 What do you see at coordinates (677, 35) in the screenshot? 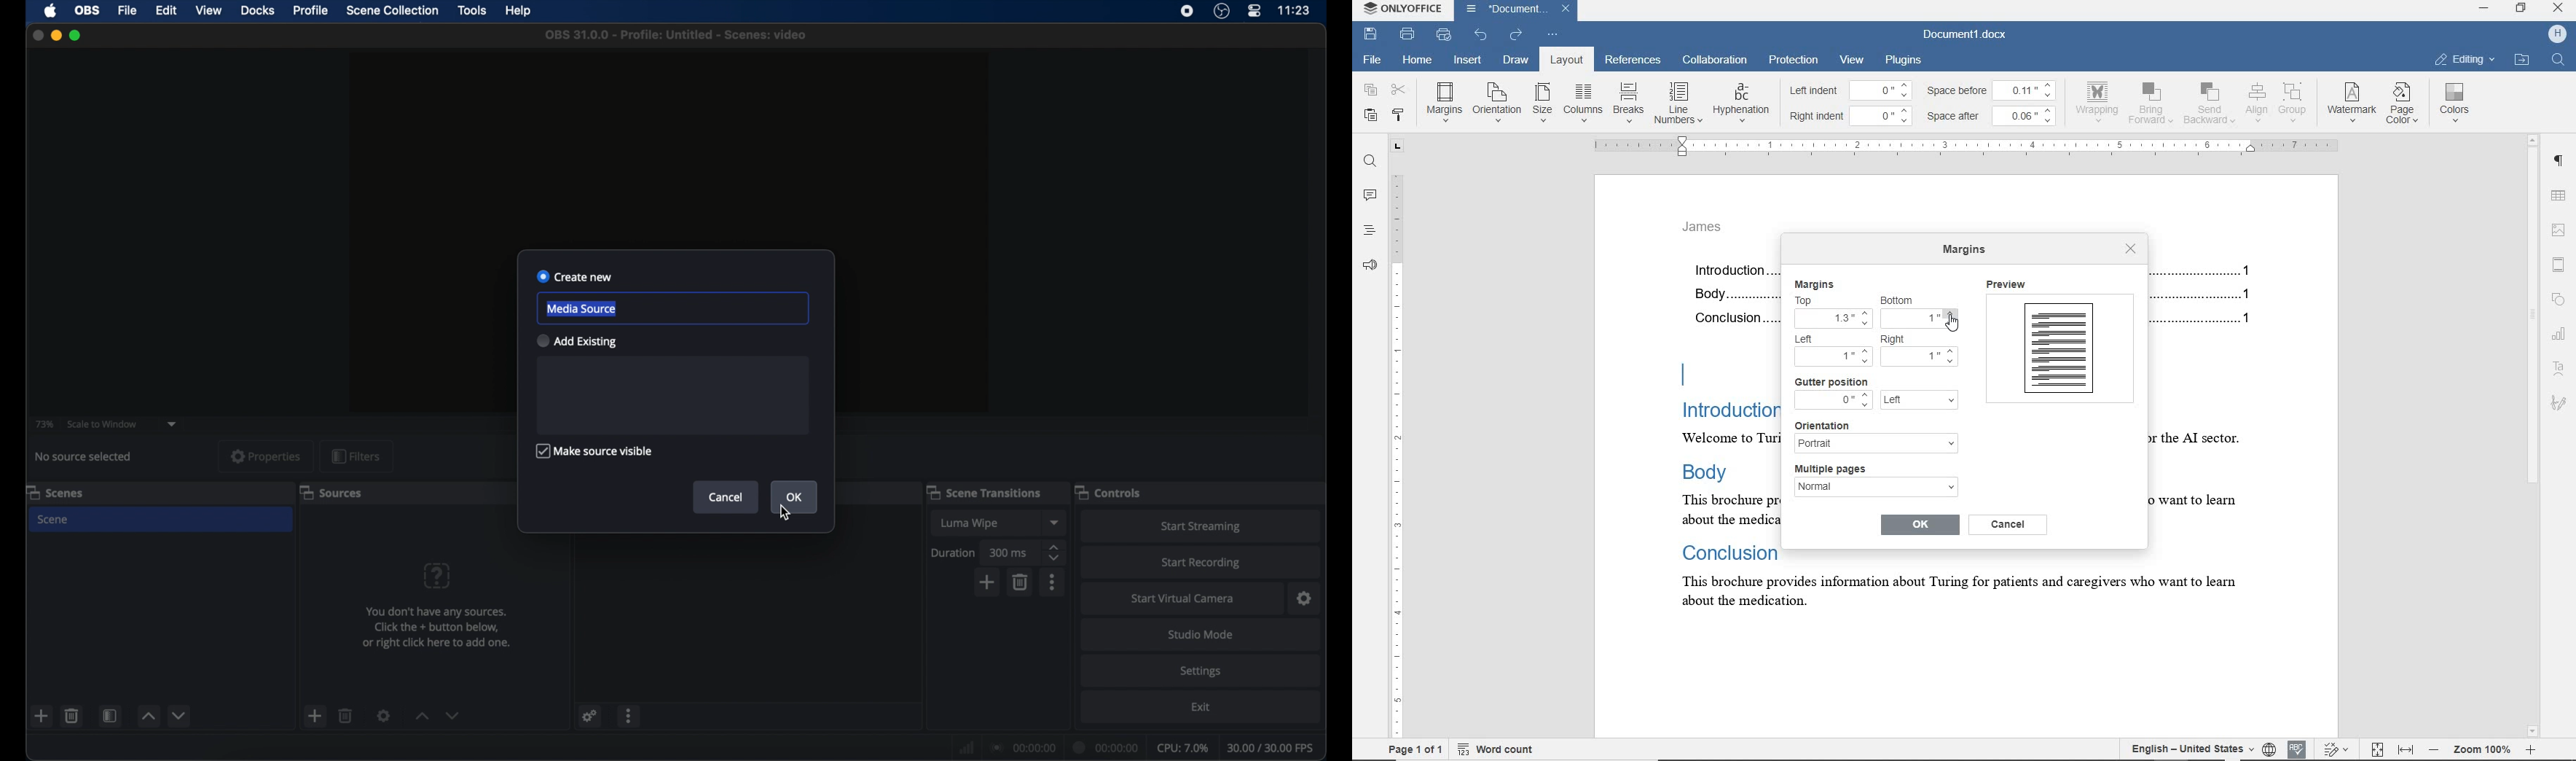
I see `file name` at bounding box center [677, 35].